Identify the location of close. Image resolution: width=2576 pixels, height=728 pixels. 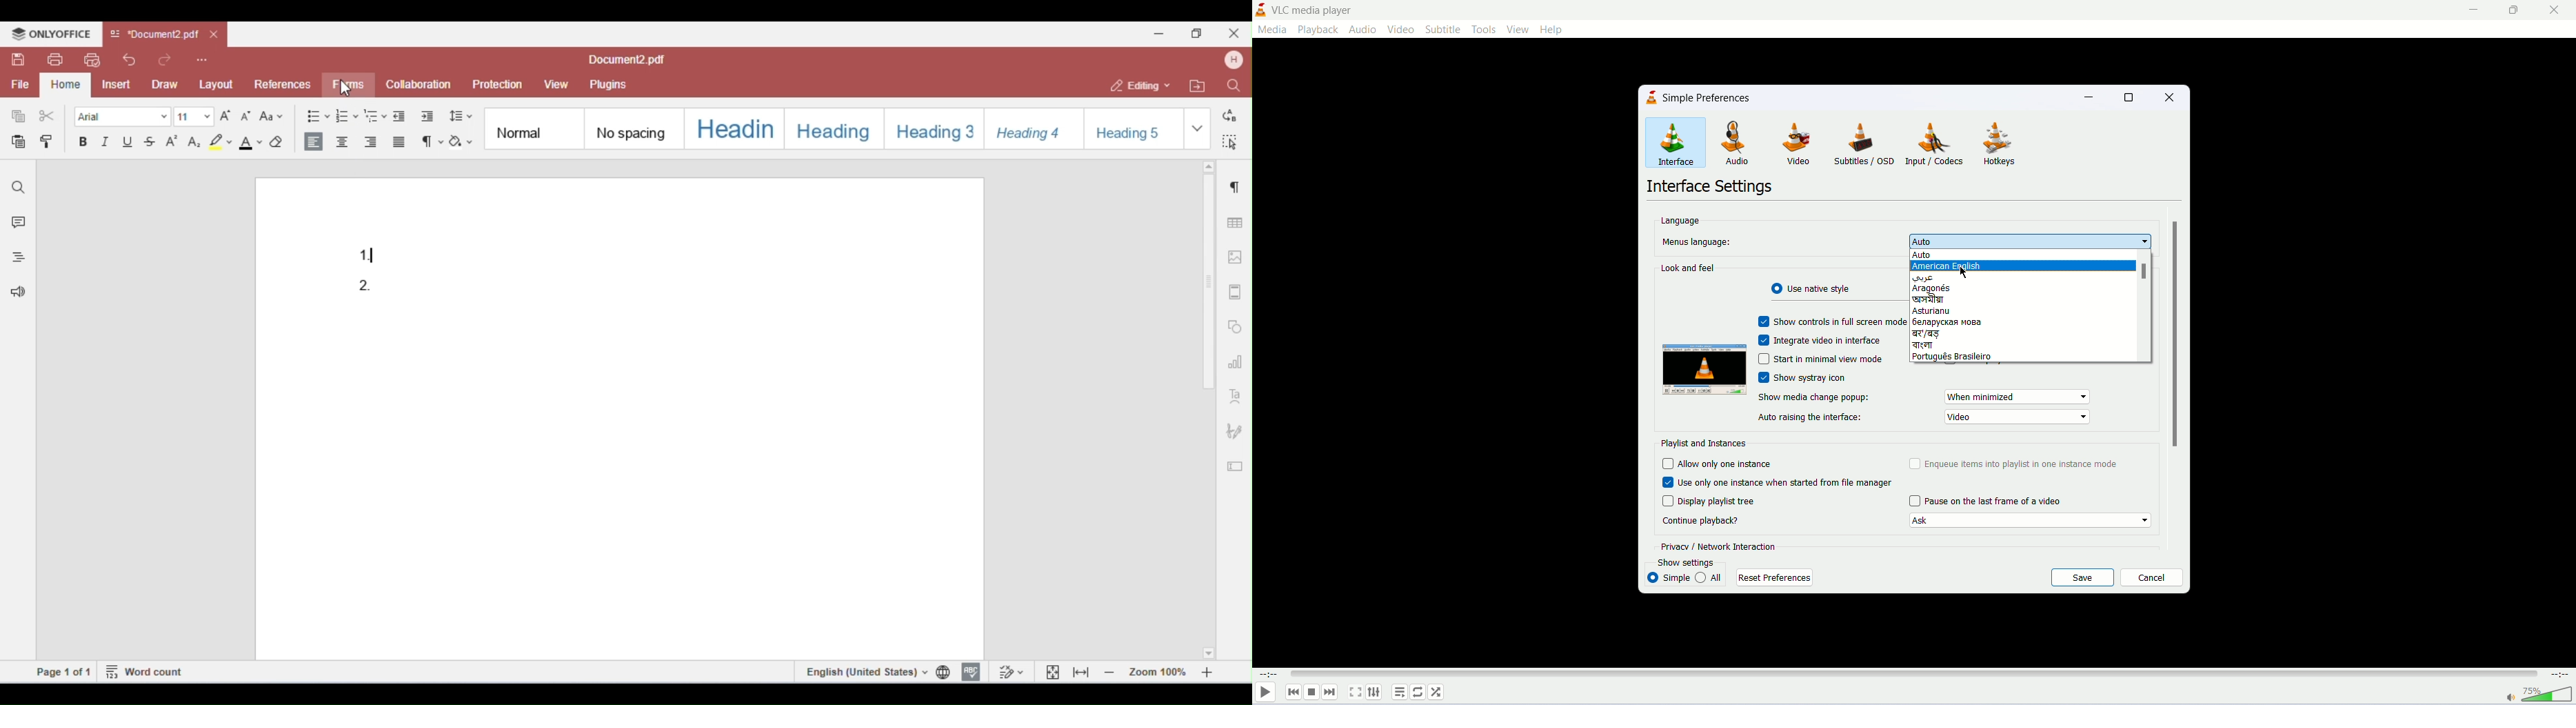
(2555, 9).